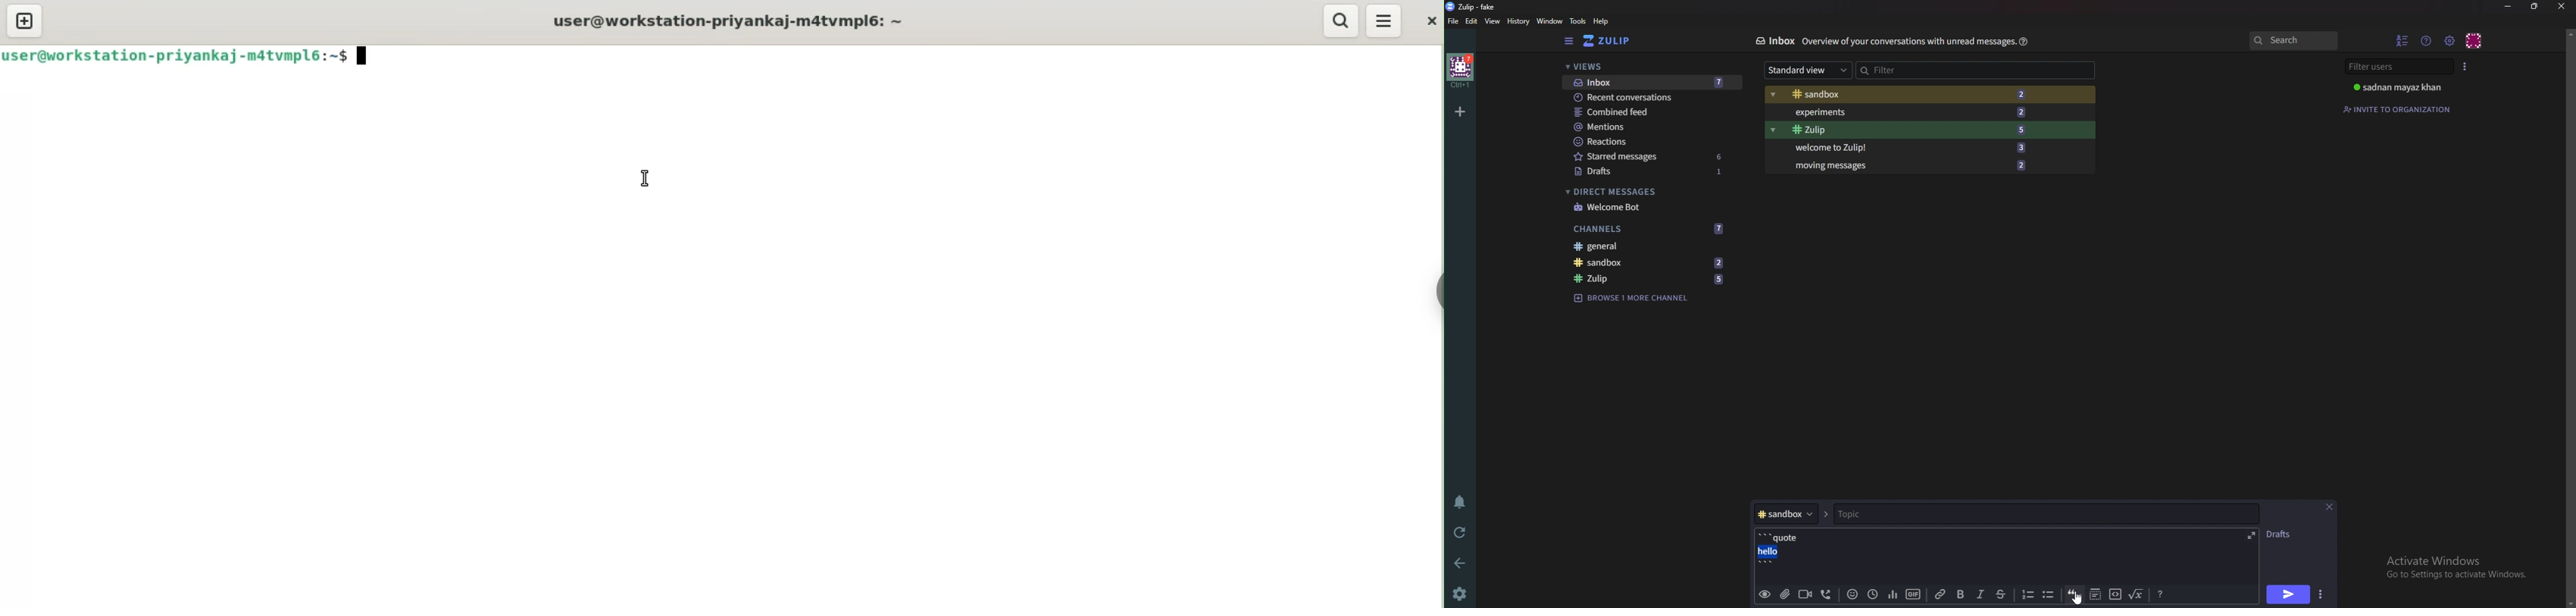  I want to click on 1, so click(1727, 175).